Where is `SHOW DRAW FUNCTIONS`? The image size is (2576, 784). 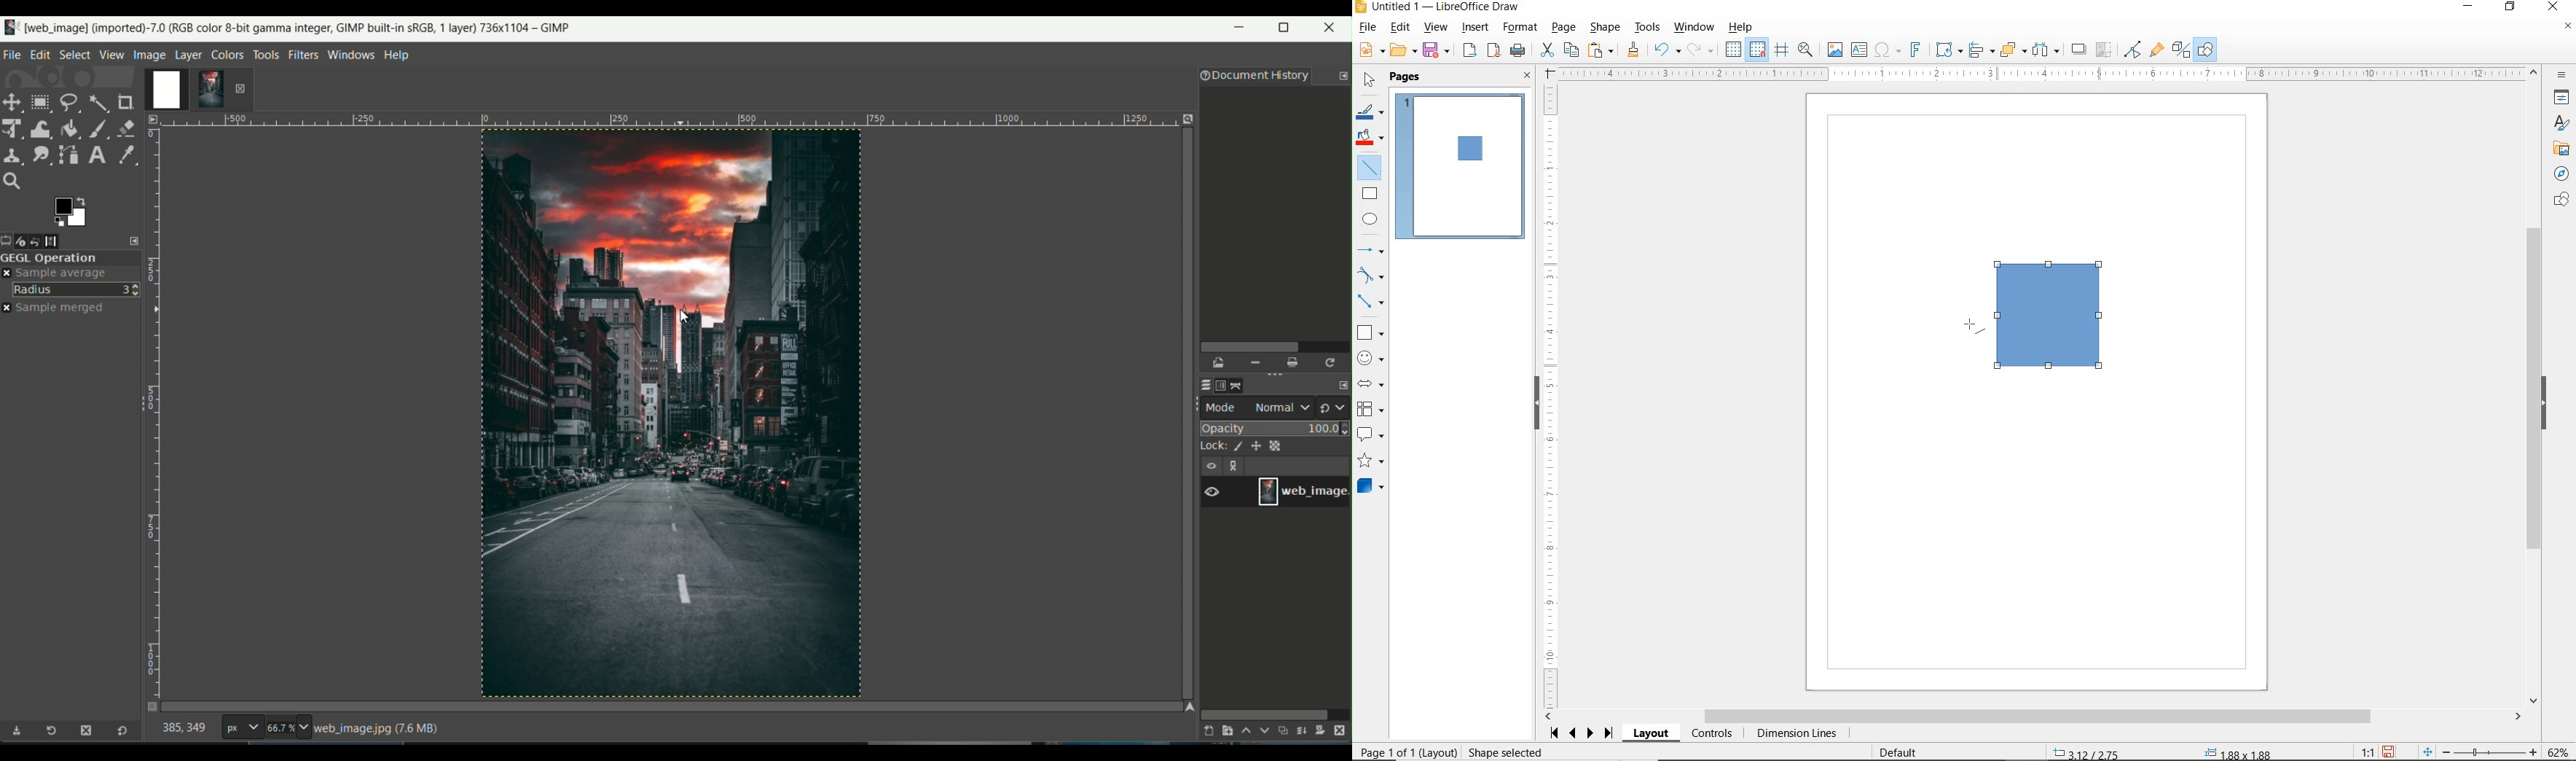 SHOW DRAW FUNCTIONS is located at coordinates (2207, 50).